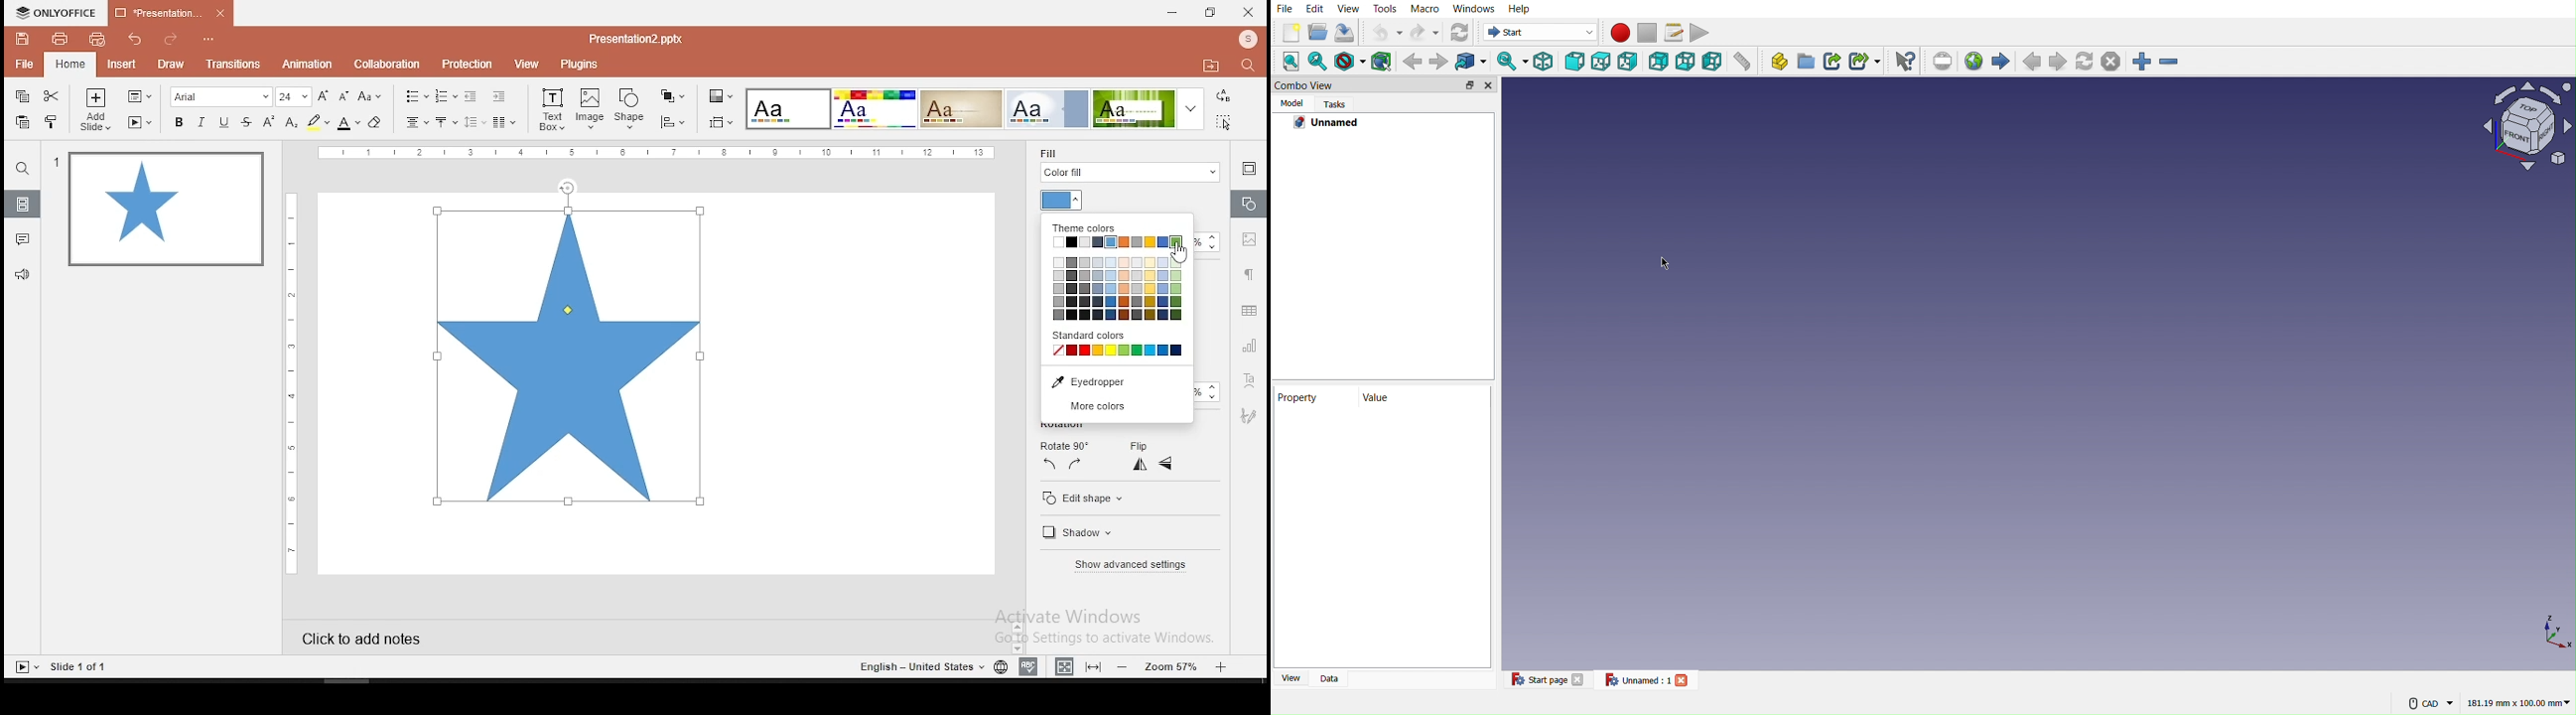 Image resolution: width=2576 pixels, height=728 pixels. Describe the element at coordinates (1143, 446) in the screenshot. I see `flip` at that location.